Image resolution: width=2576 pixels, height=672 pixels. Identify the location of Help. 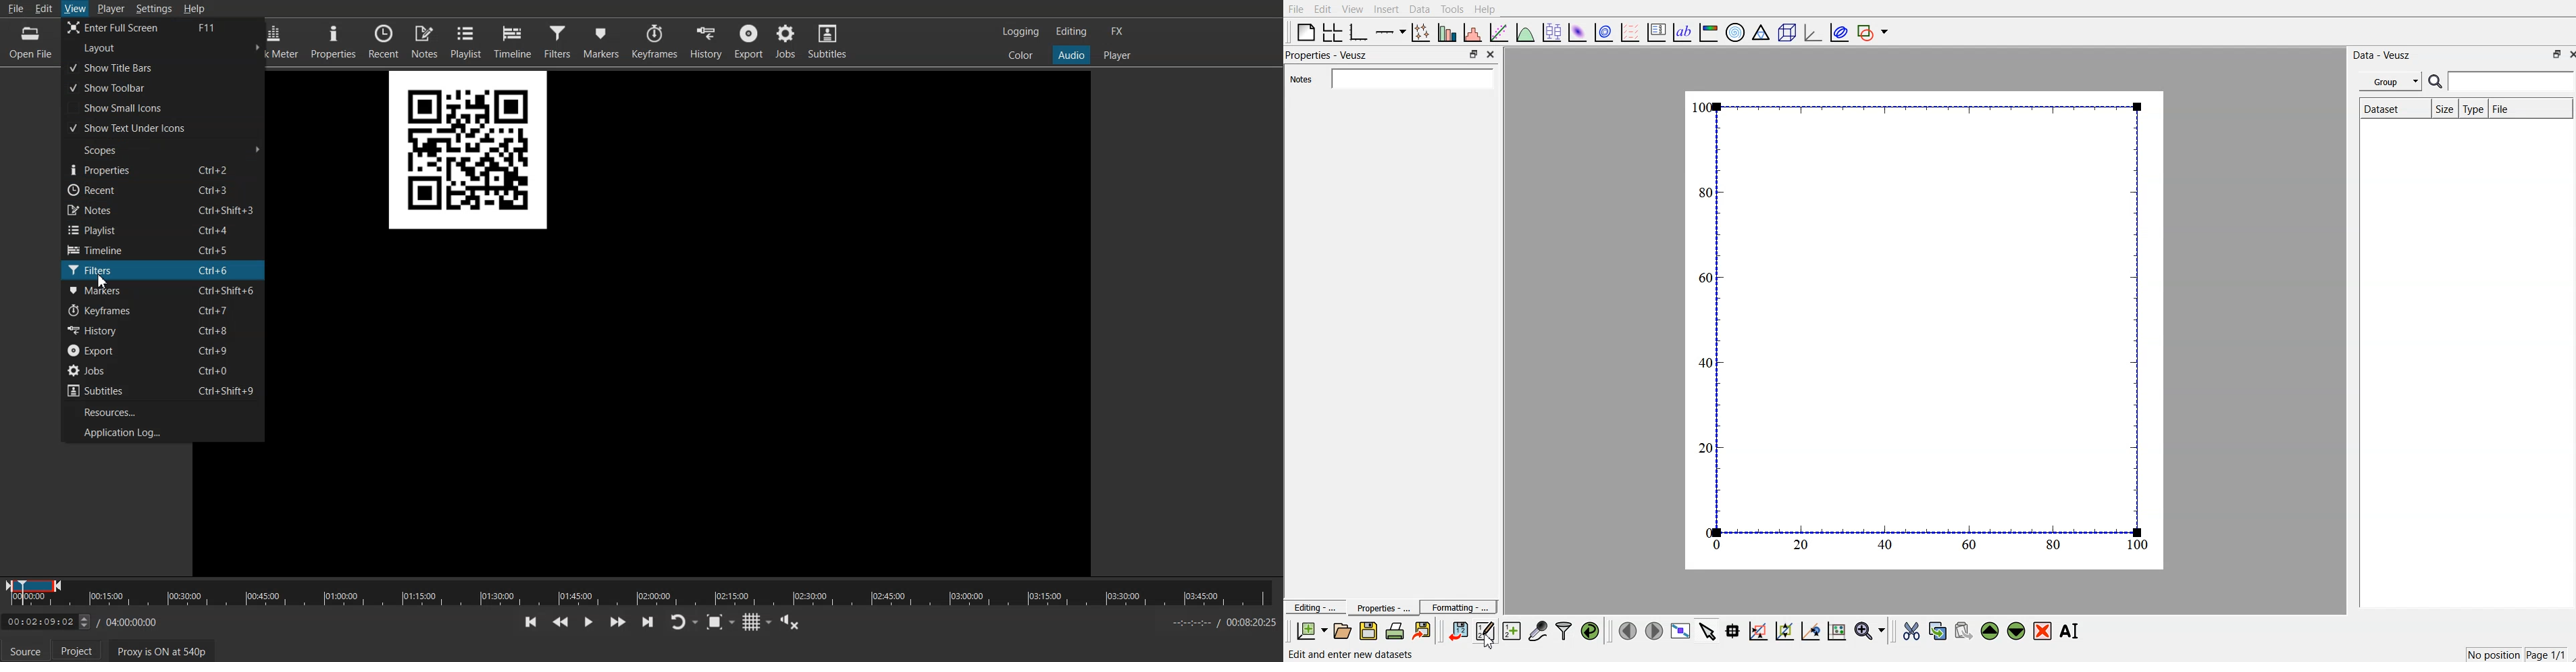
(1488, 9).